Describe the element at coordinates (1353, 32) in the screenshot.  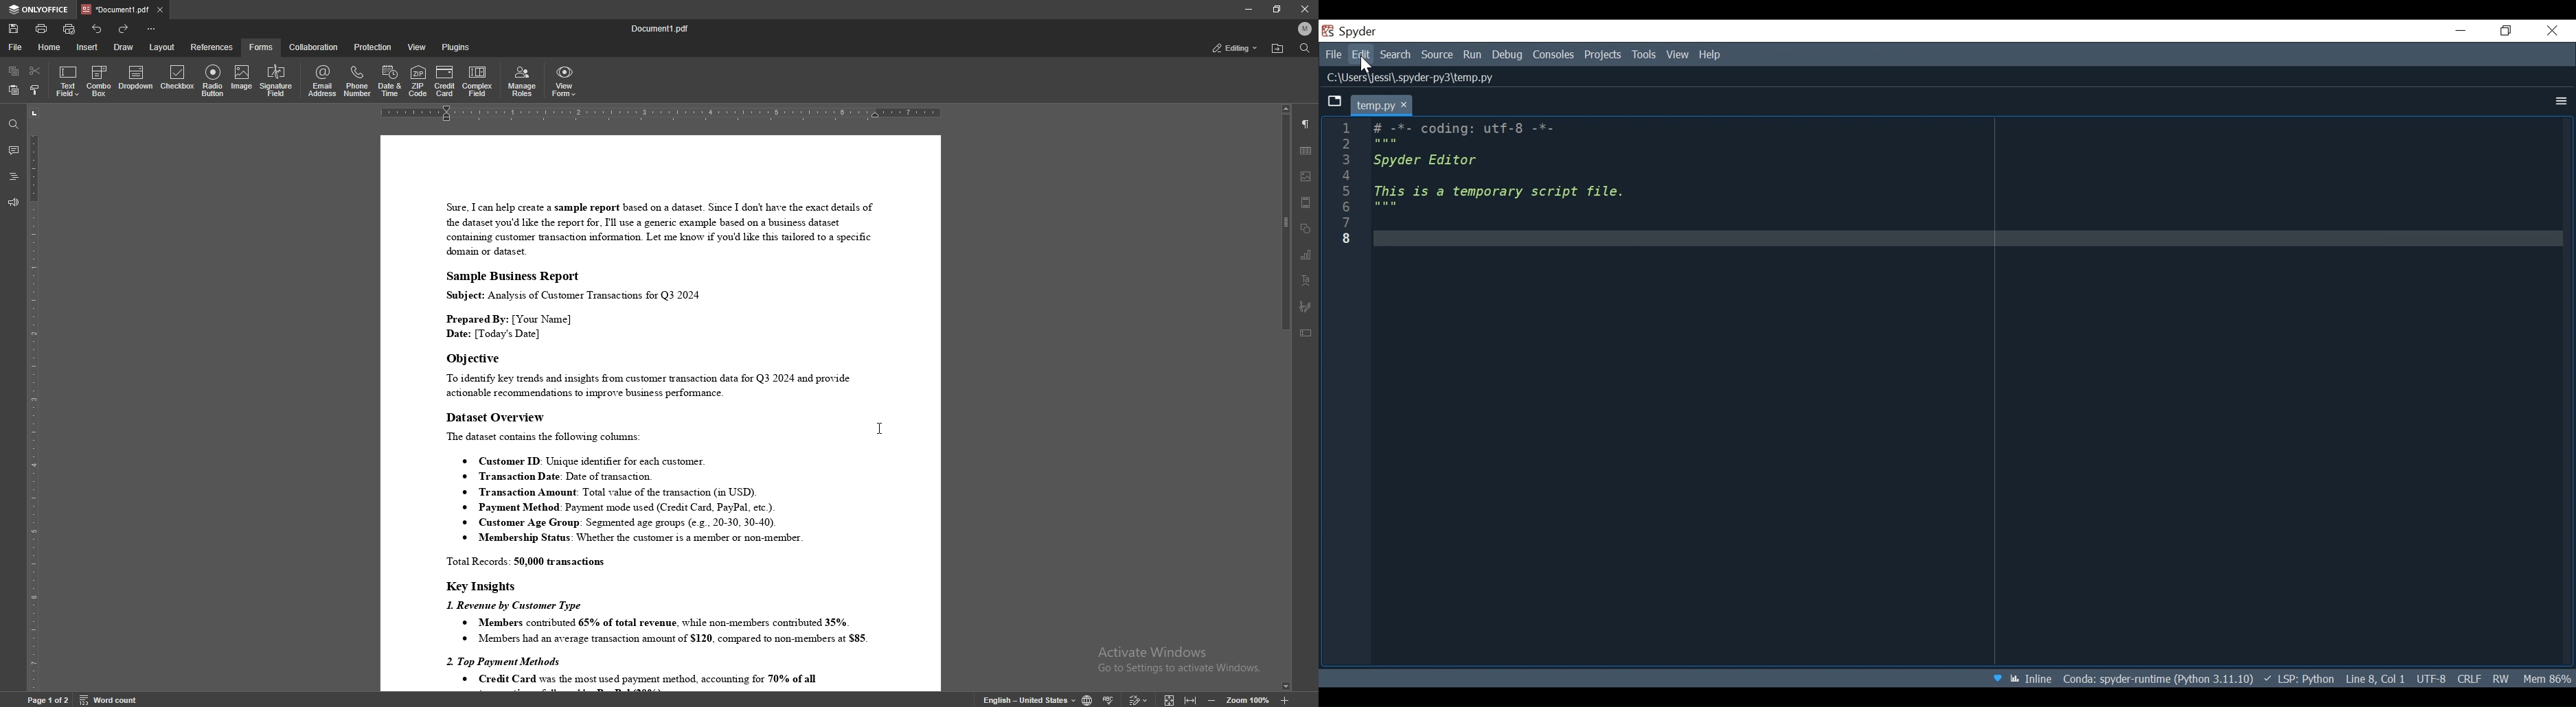
I see `Spyder Desktop icon` at that location.